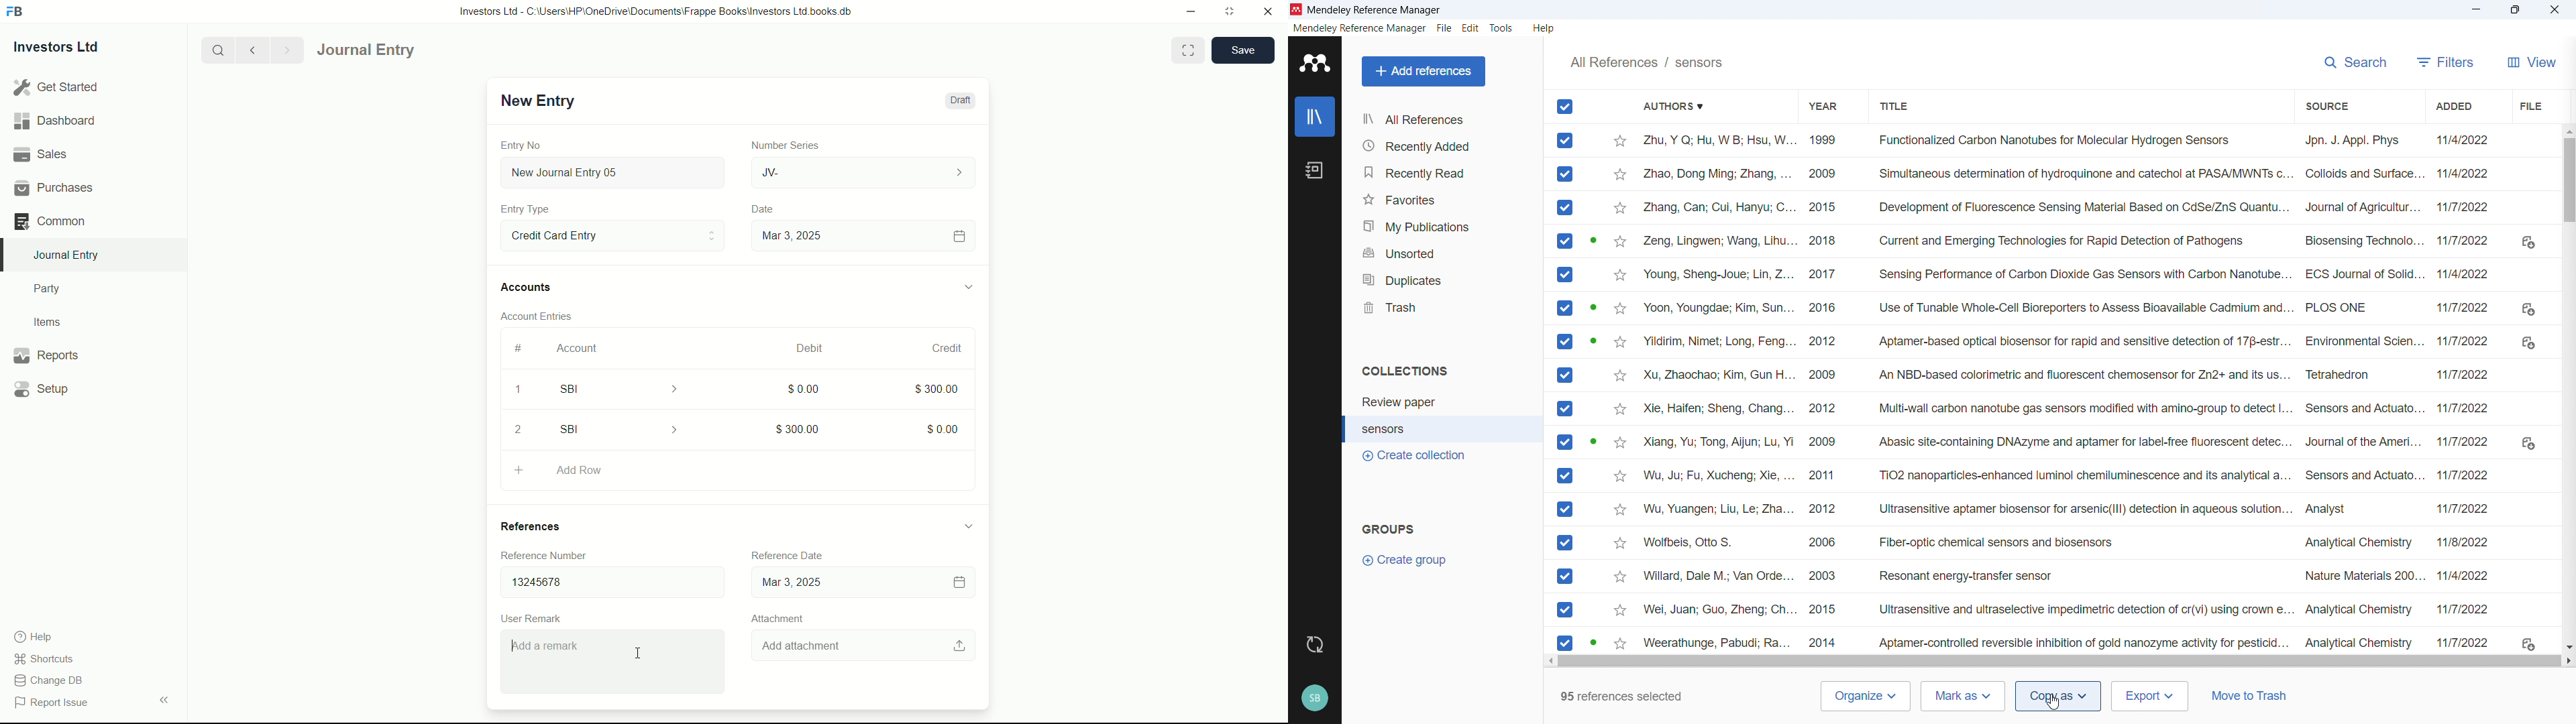 The image size is (2576, 728). What do you see at coordinates (1823, 107) in the screenshot?
I see `Sort by year of publication ` at bounding box center [1823, 107].